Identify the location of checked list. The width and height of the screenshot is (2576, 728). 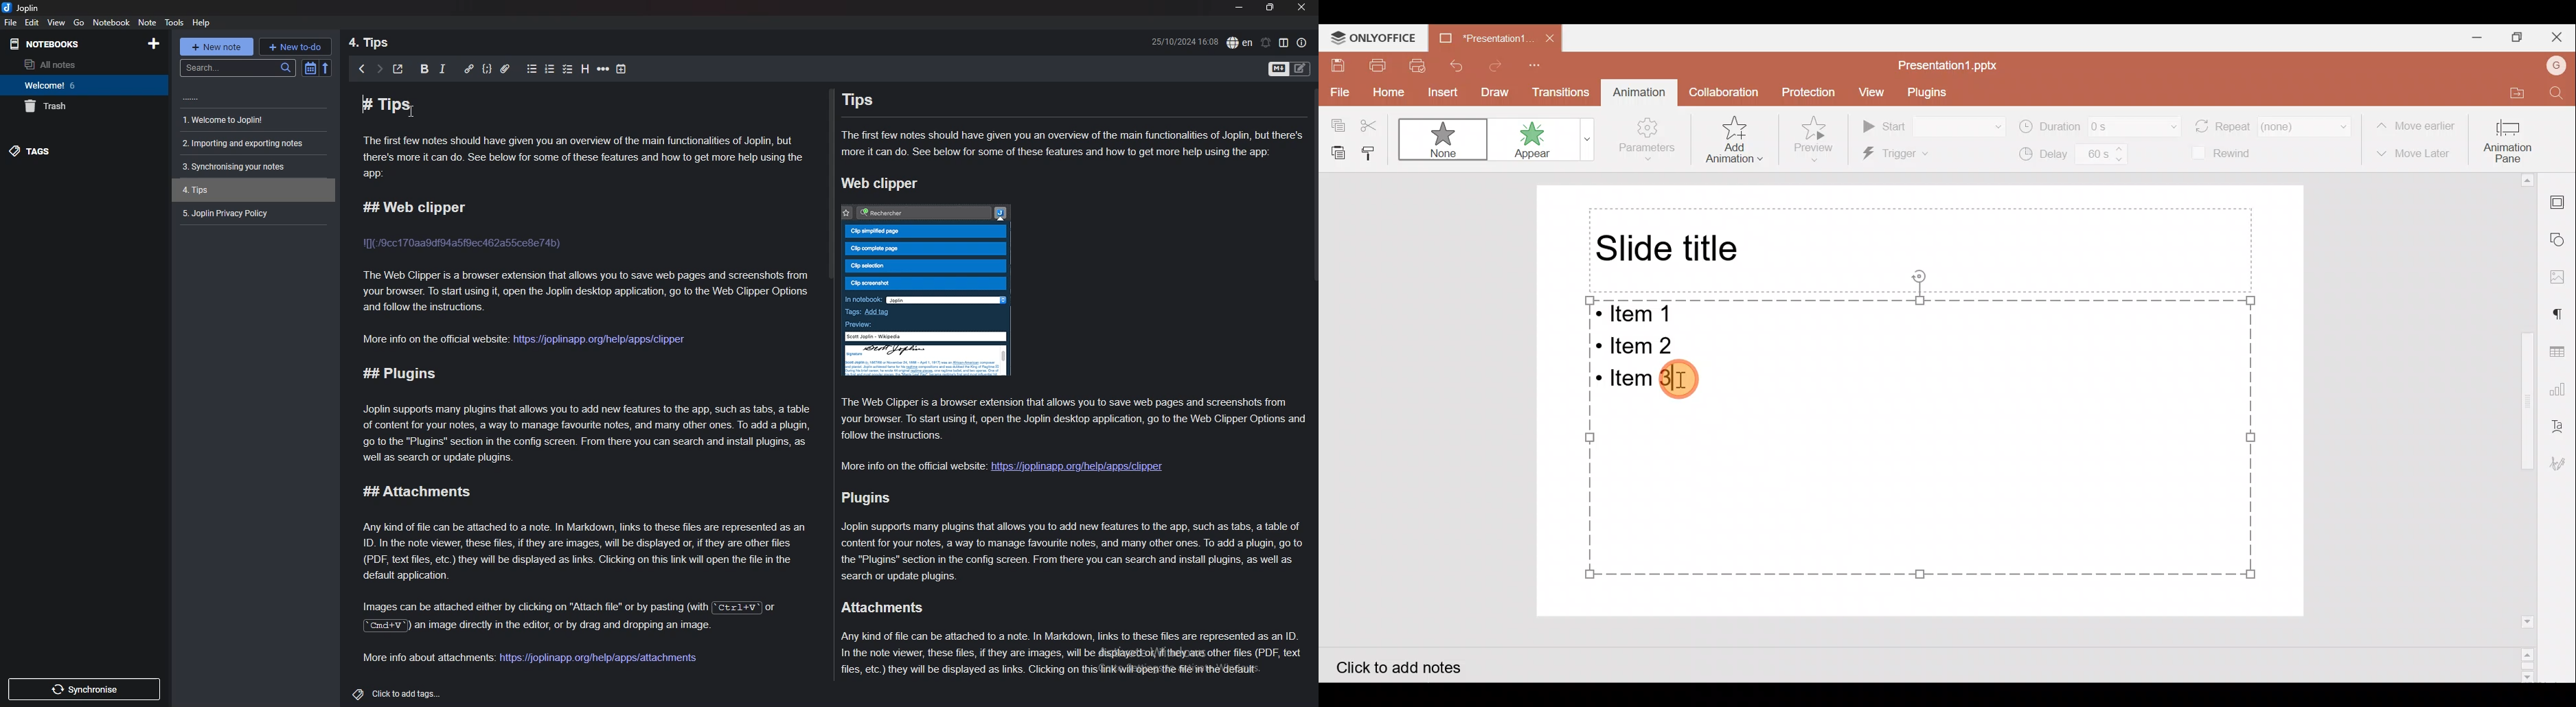
(569, 69).